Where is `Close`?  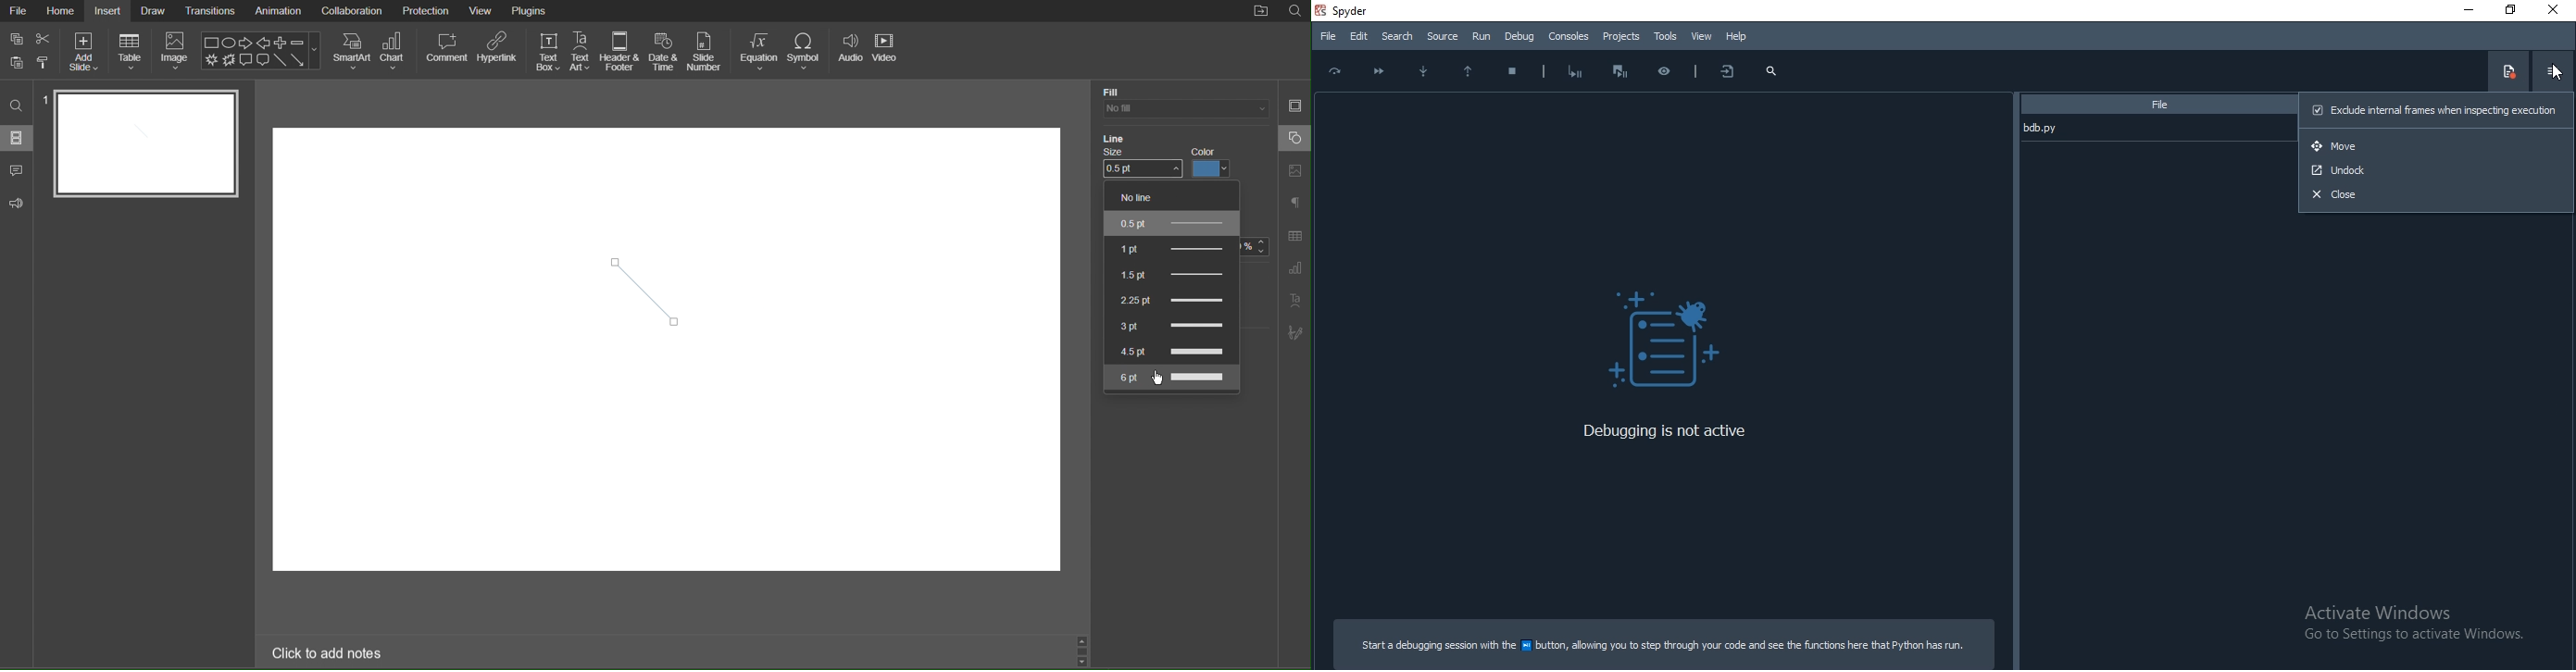
Close is located at coordinates (2436, 194).